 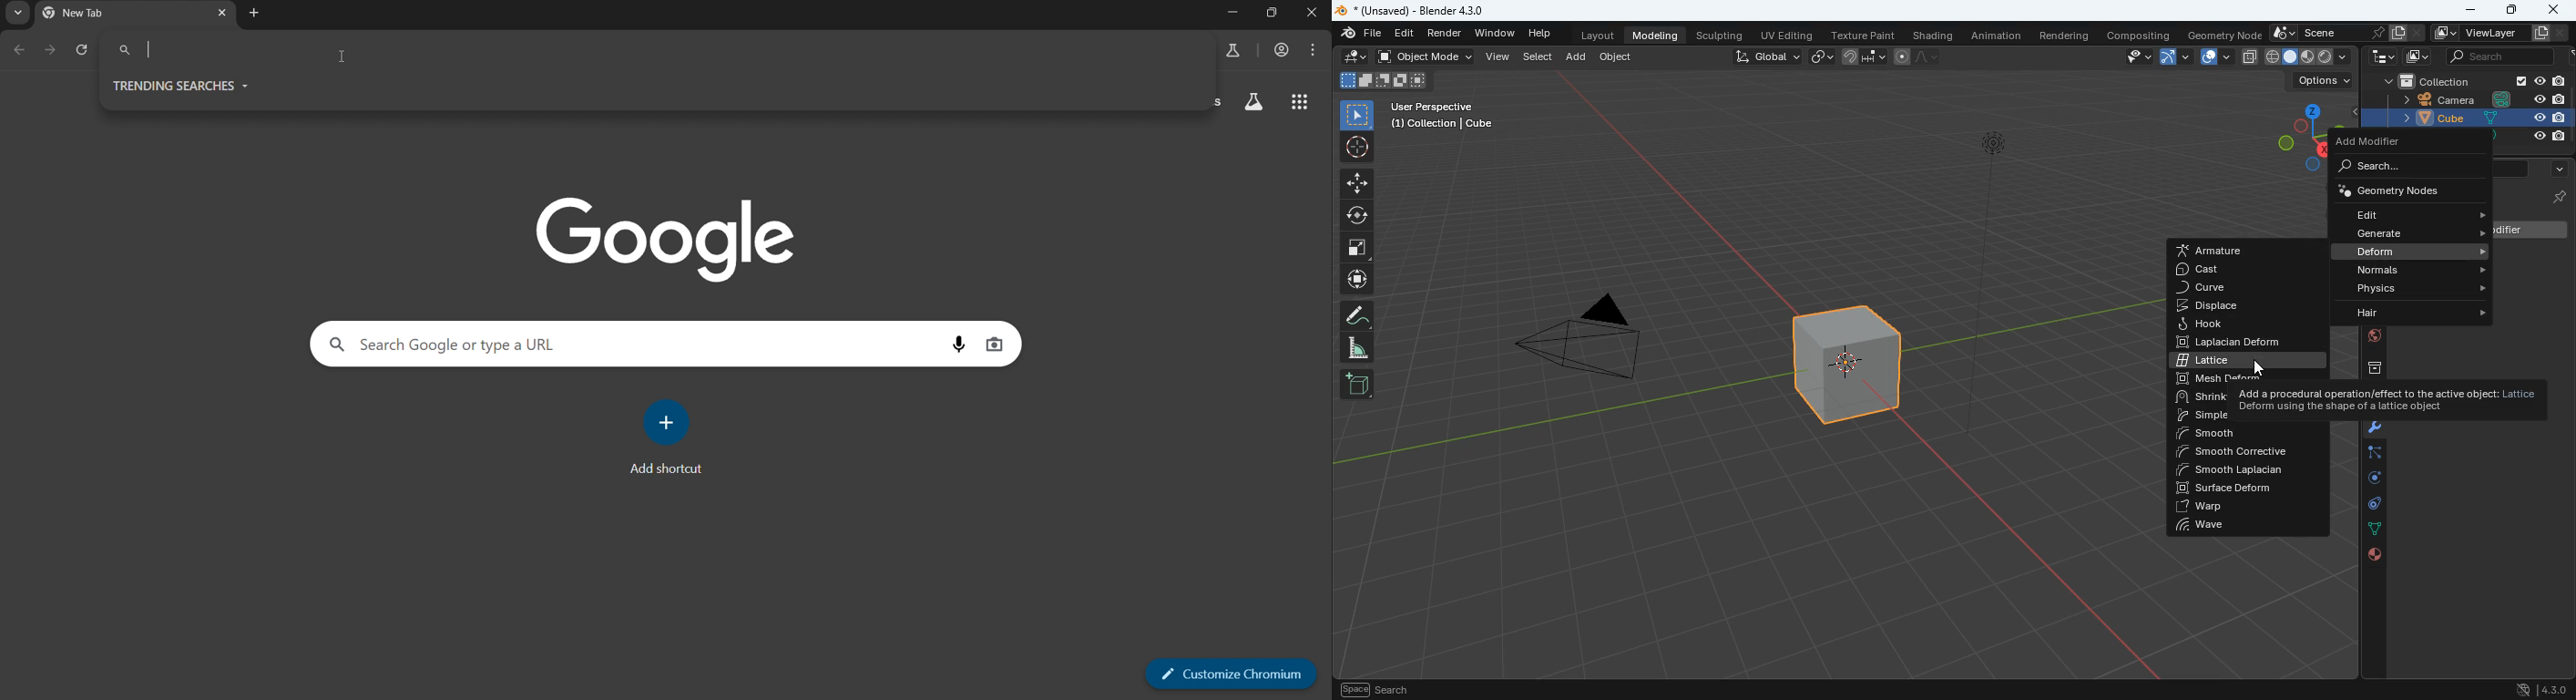 What do you see at coordinates (2217, 380) in the screenshot?
I see `mesh` at bounding box center [2217, 380].